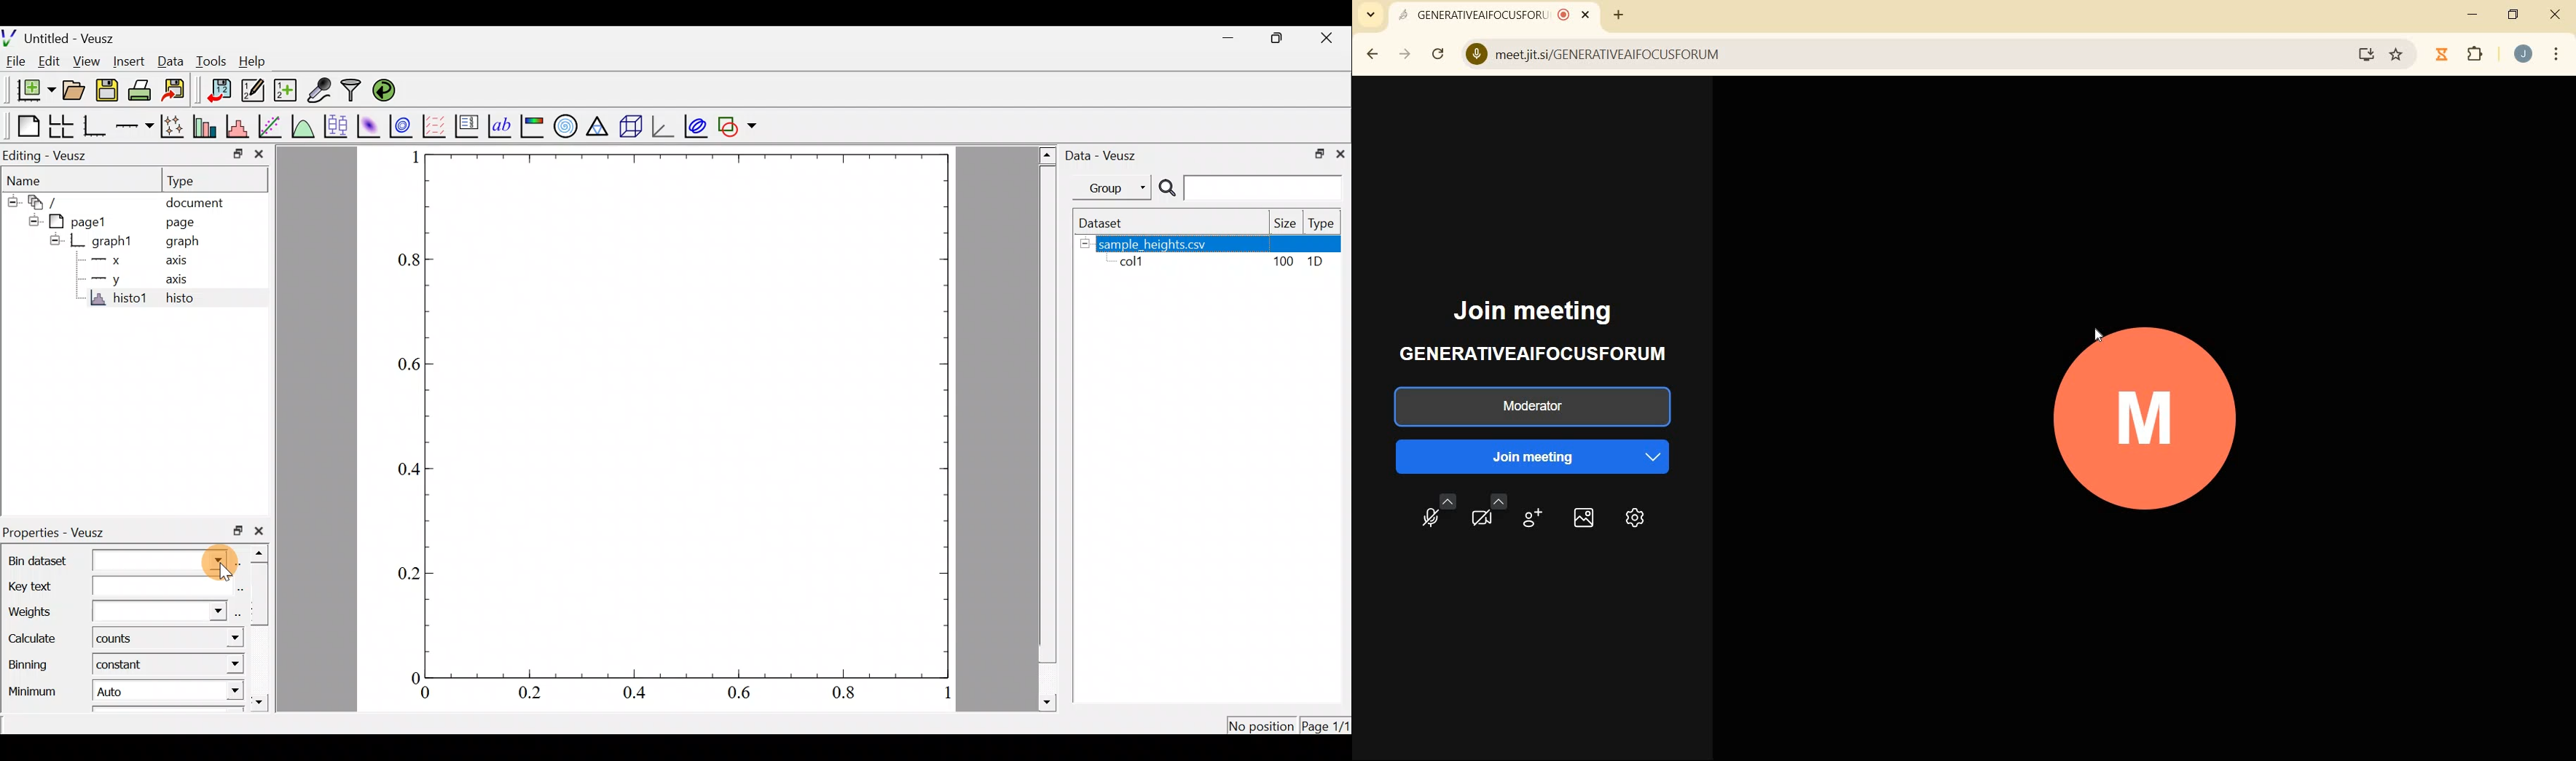 This screenshot has height=784, width=2576. What do you see at coordinates (237, 612) in the screenshot?
I see `select using dataset browser` at bounding box center [237, 612].